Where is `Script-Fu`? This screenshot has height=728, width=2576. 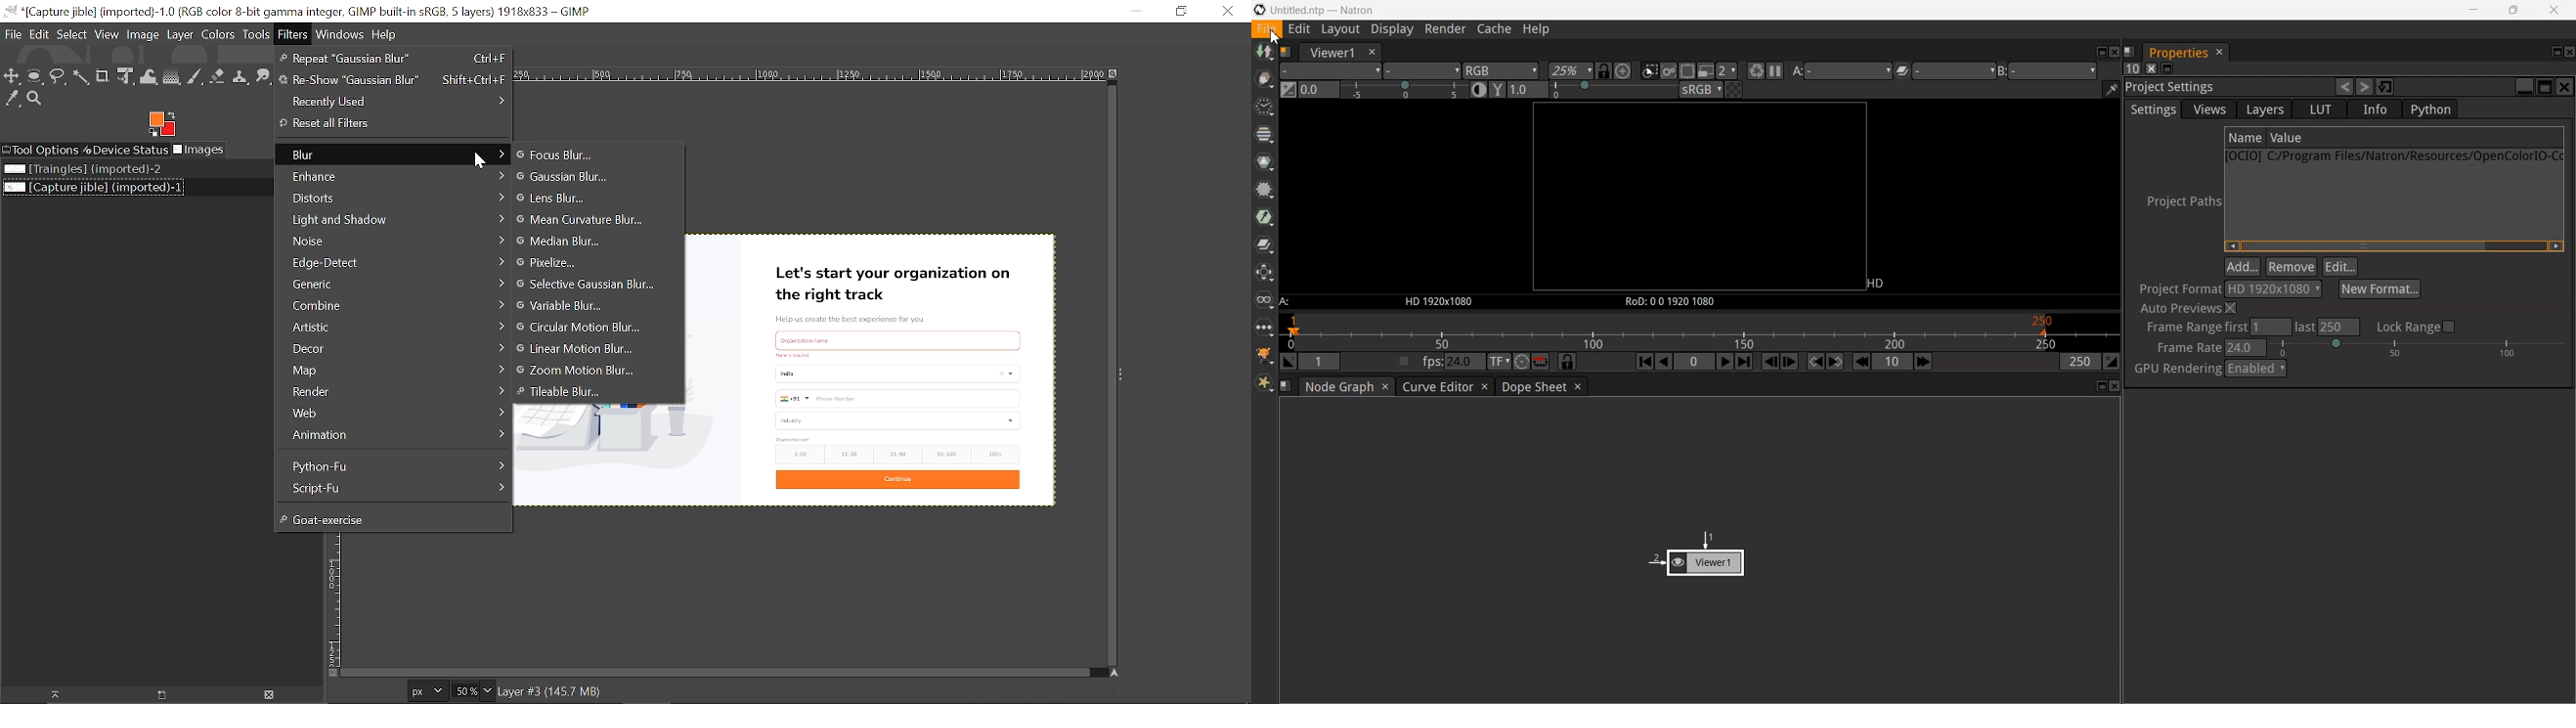 Script-Fu is located at coordinates (396, 488).